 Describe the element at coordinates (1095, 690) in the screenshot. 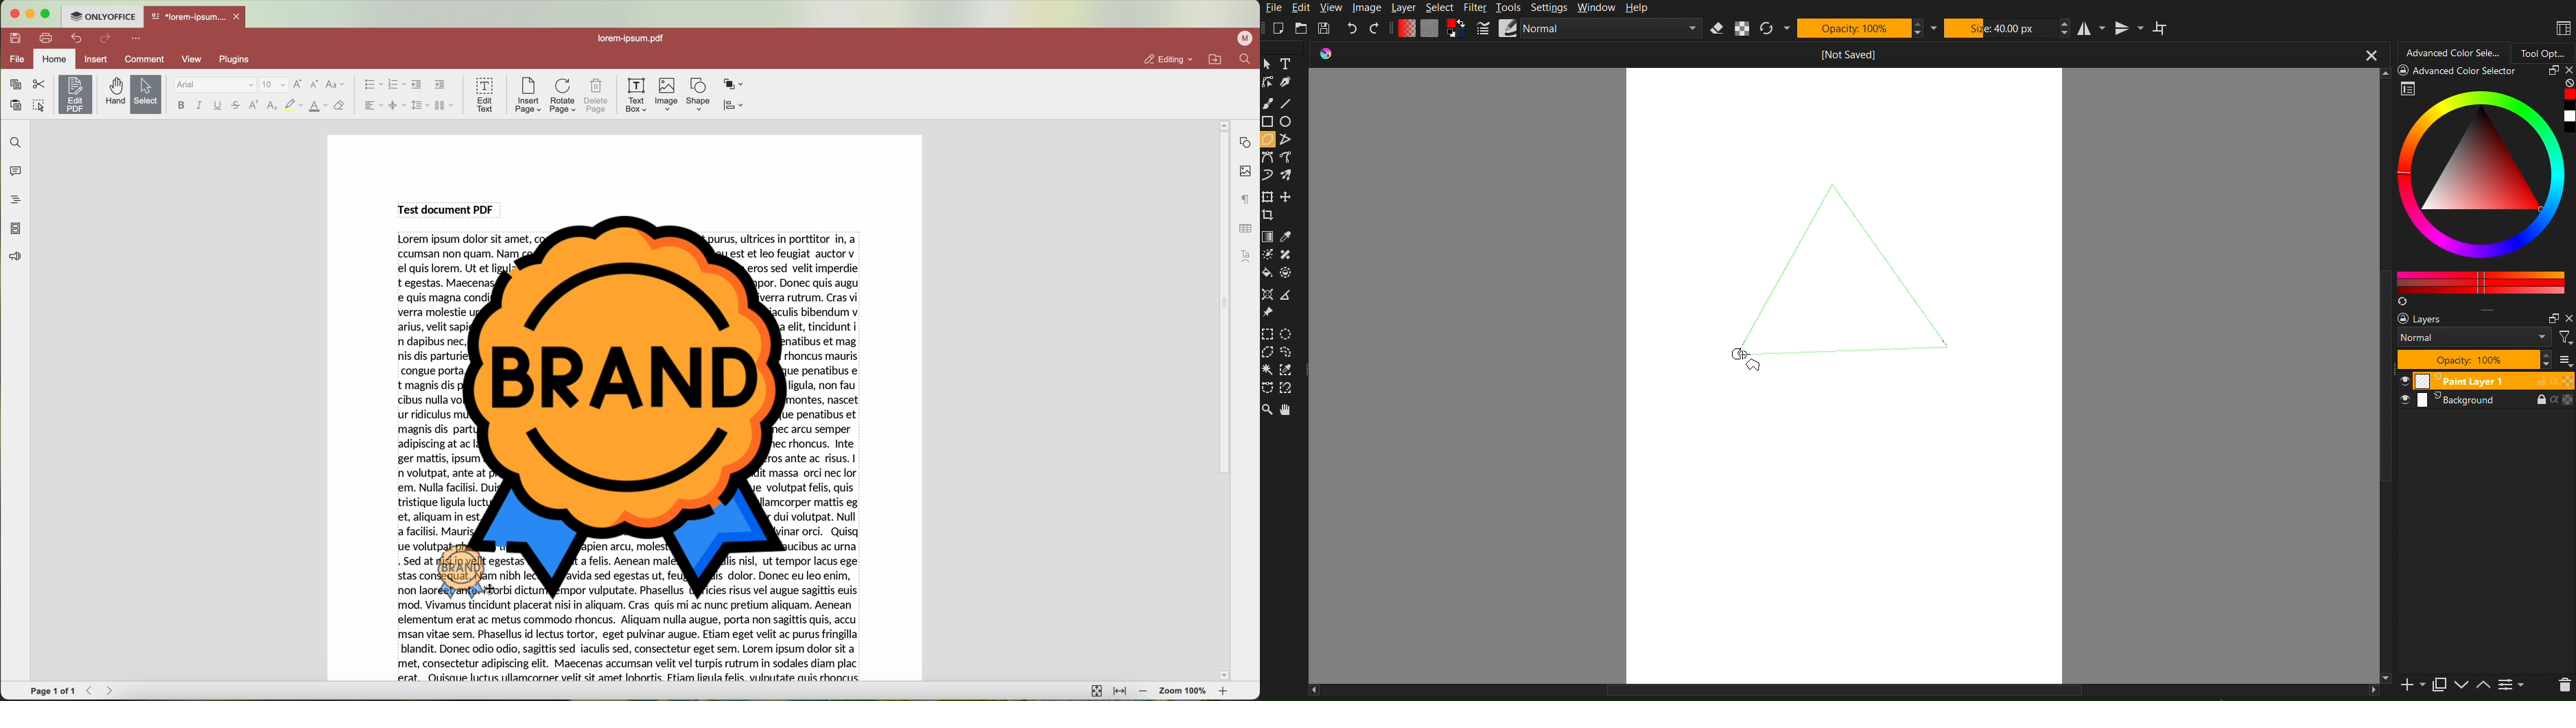

I see `fit to page` at that location.